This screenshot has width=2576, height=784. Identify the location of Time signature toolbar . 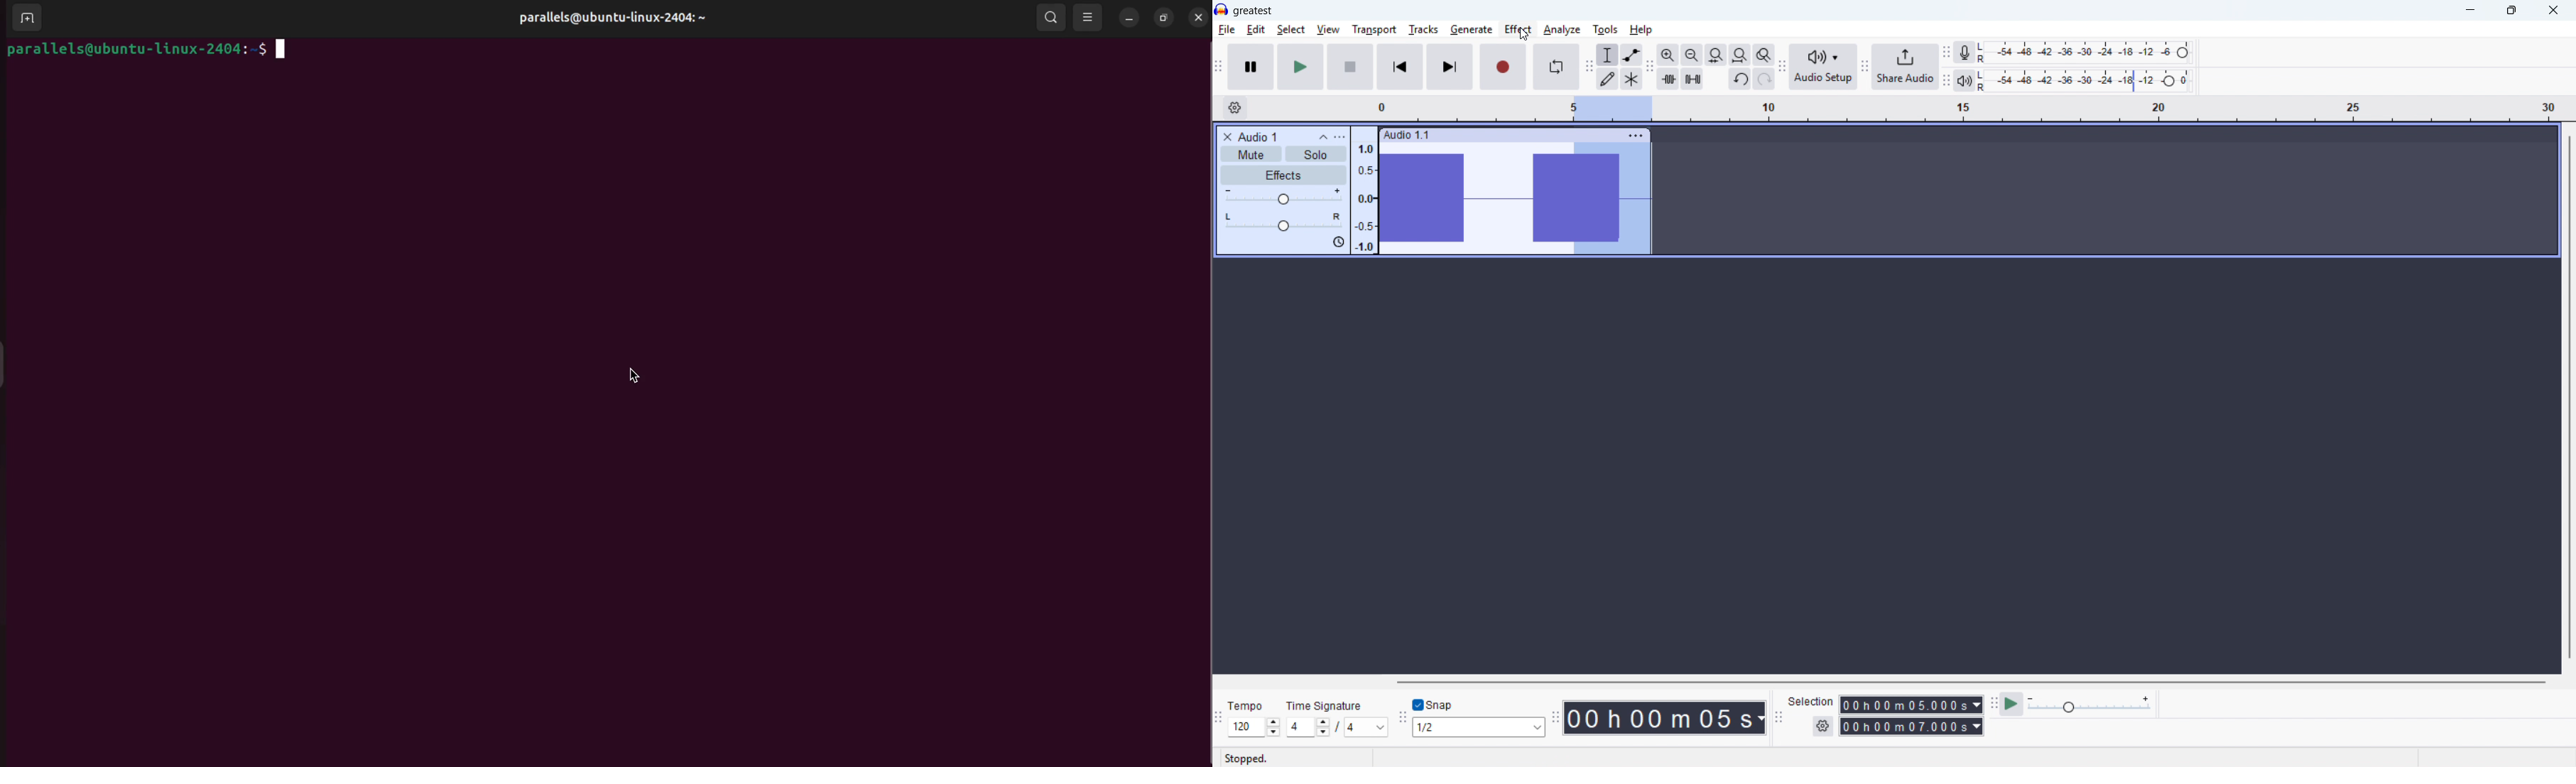
(1219, 721).